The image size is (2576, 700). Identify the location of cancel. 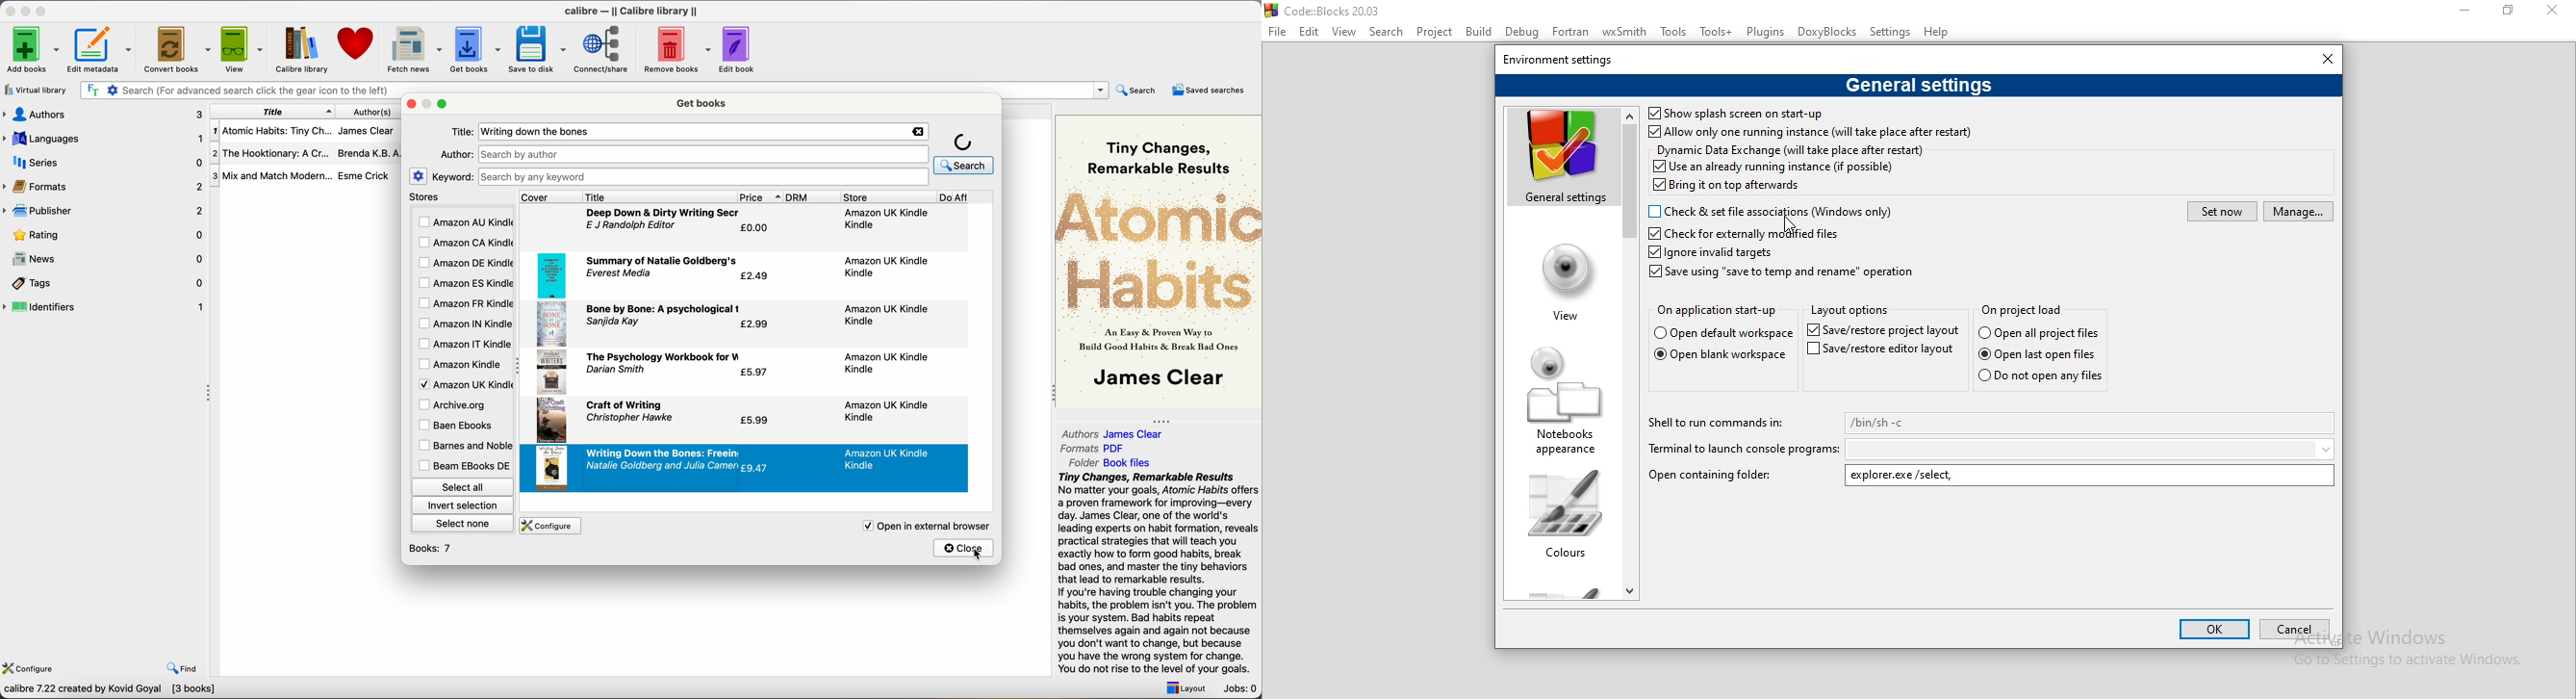
(2296, 629).